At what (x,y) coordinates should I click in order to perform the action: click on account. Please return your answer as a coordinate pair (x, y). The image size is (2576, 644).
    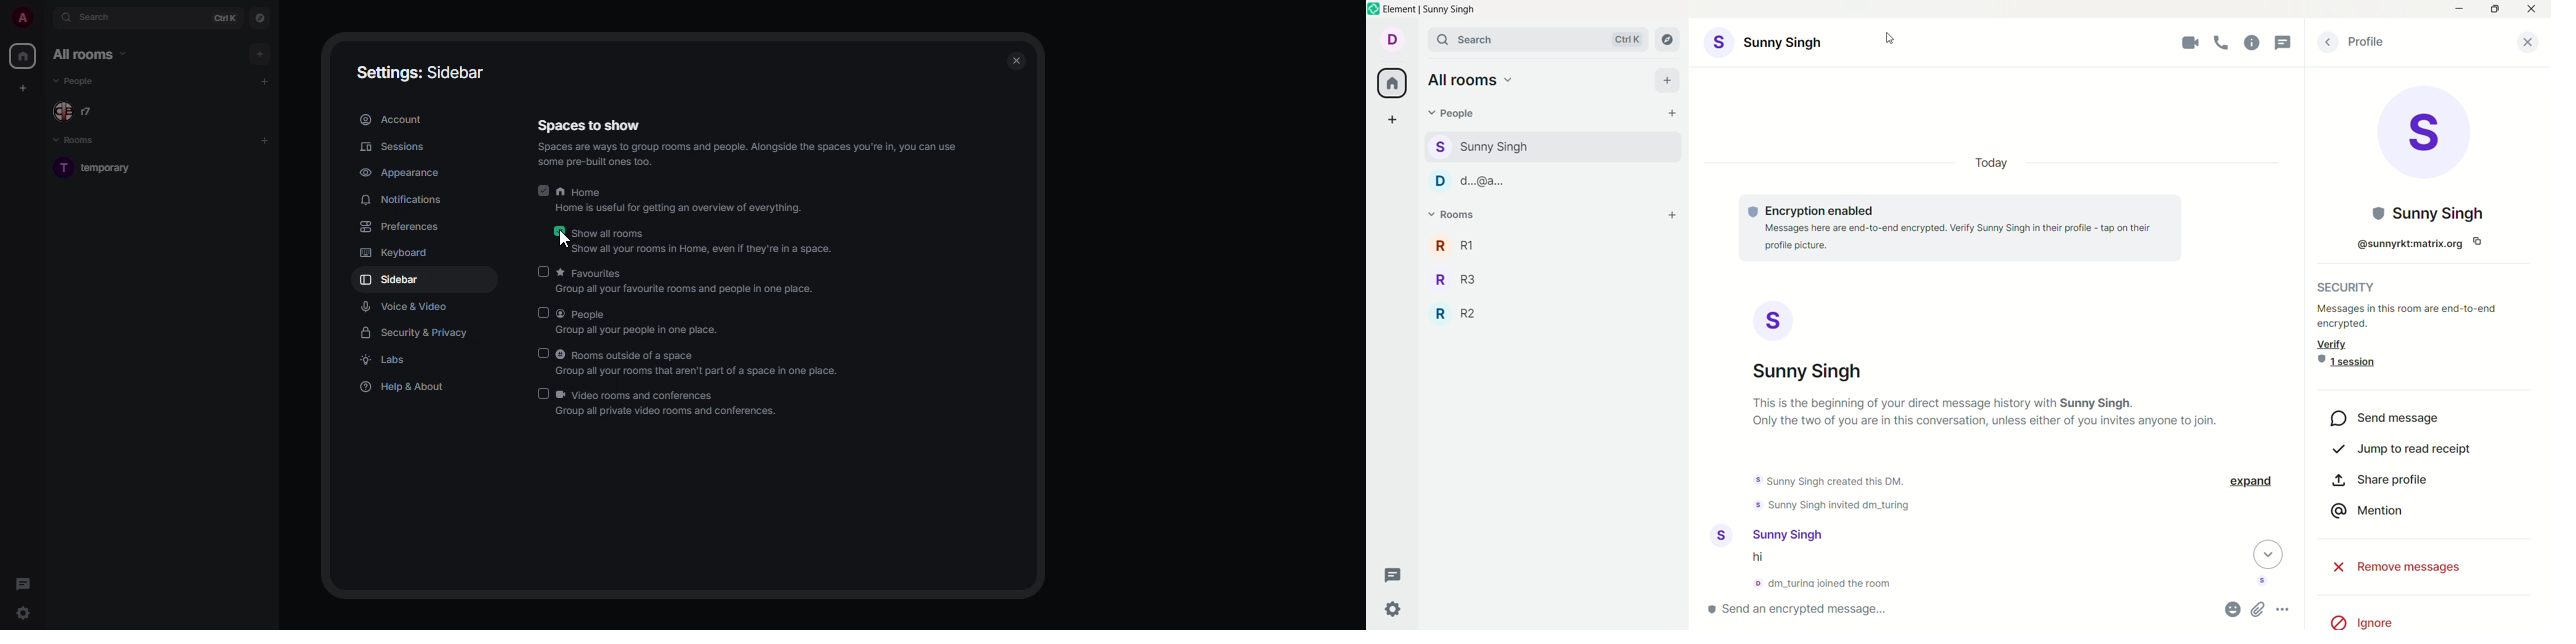
    Looking at the image, I should click on (1772, 44).